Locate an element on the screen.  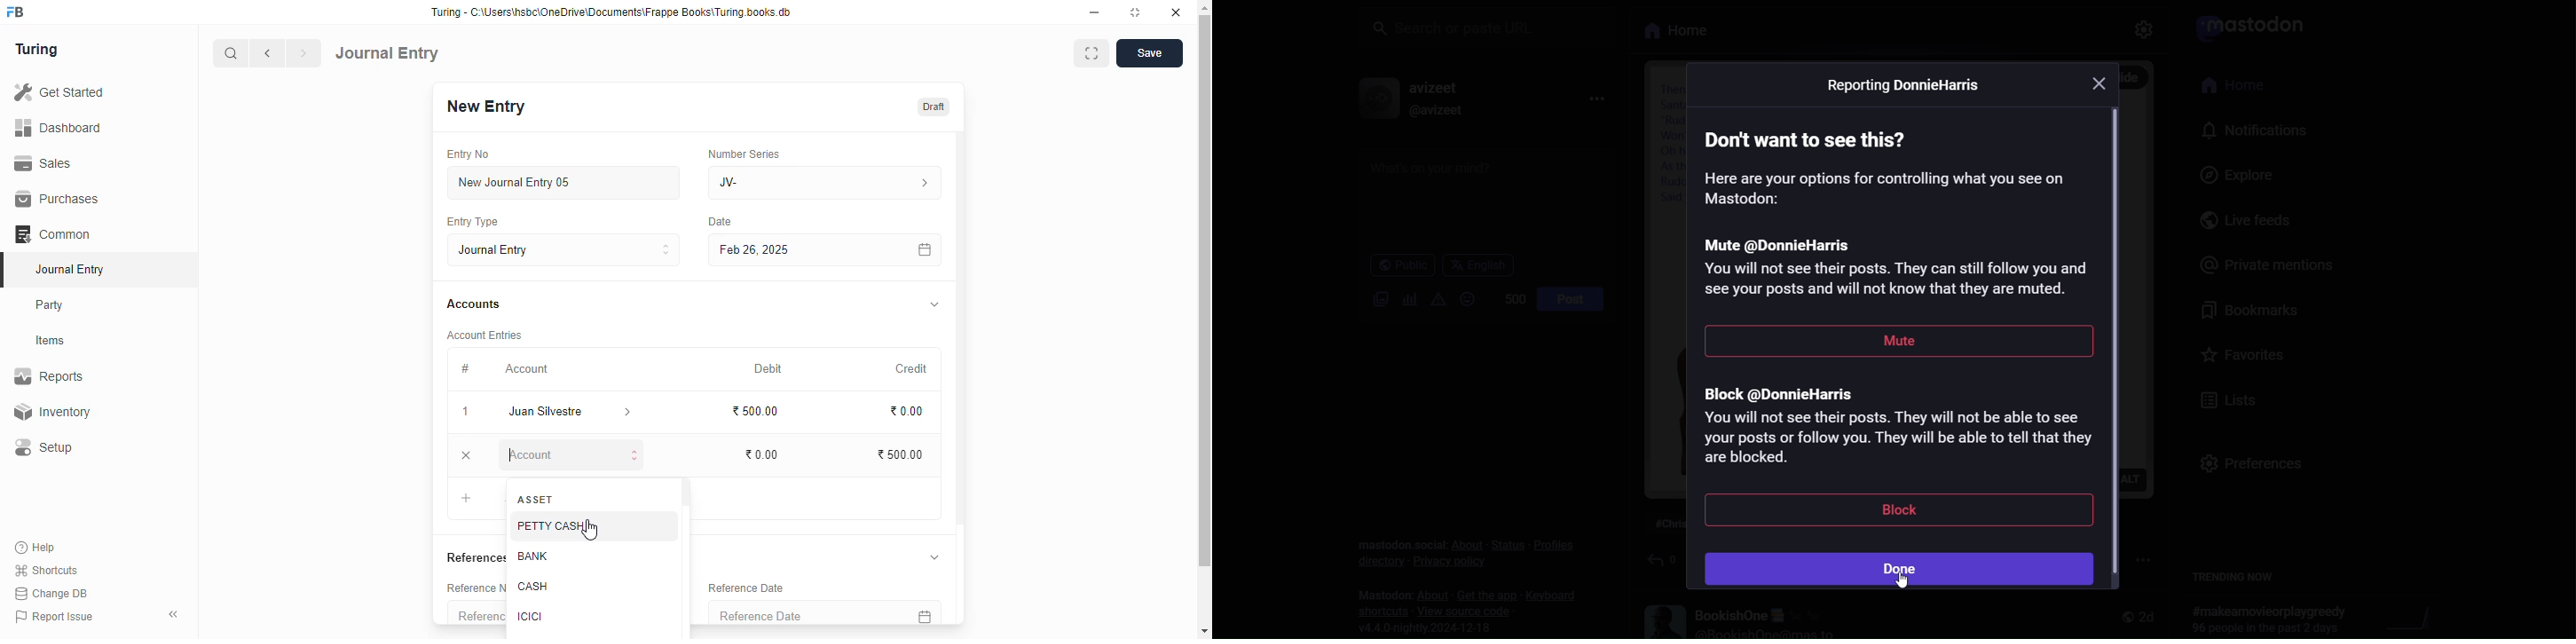
asset is located at coordinates (538, 500).